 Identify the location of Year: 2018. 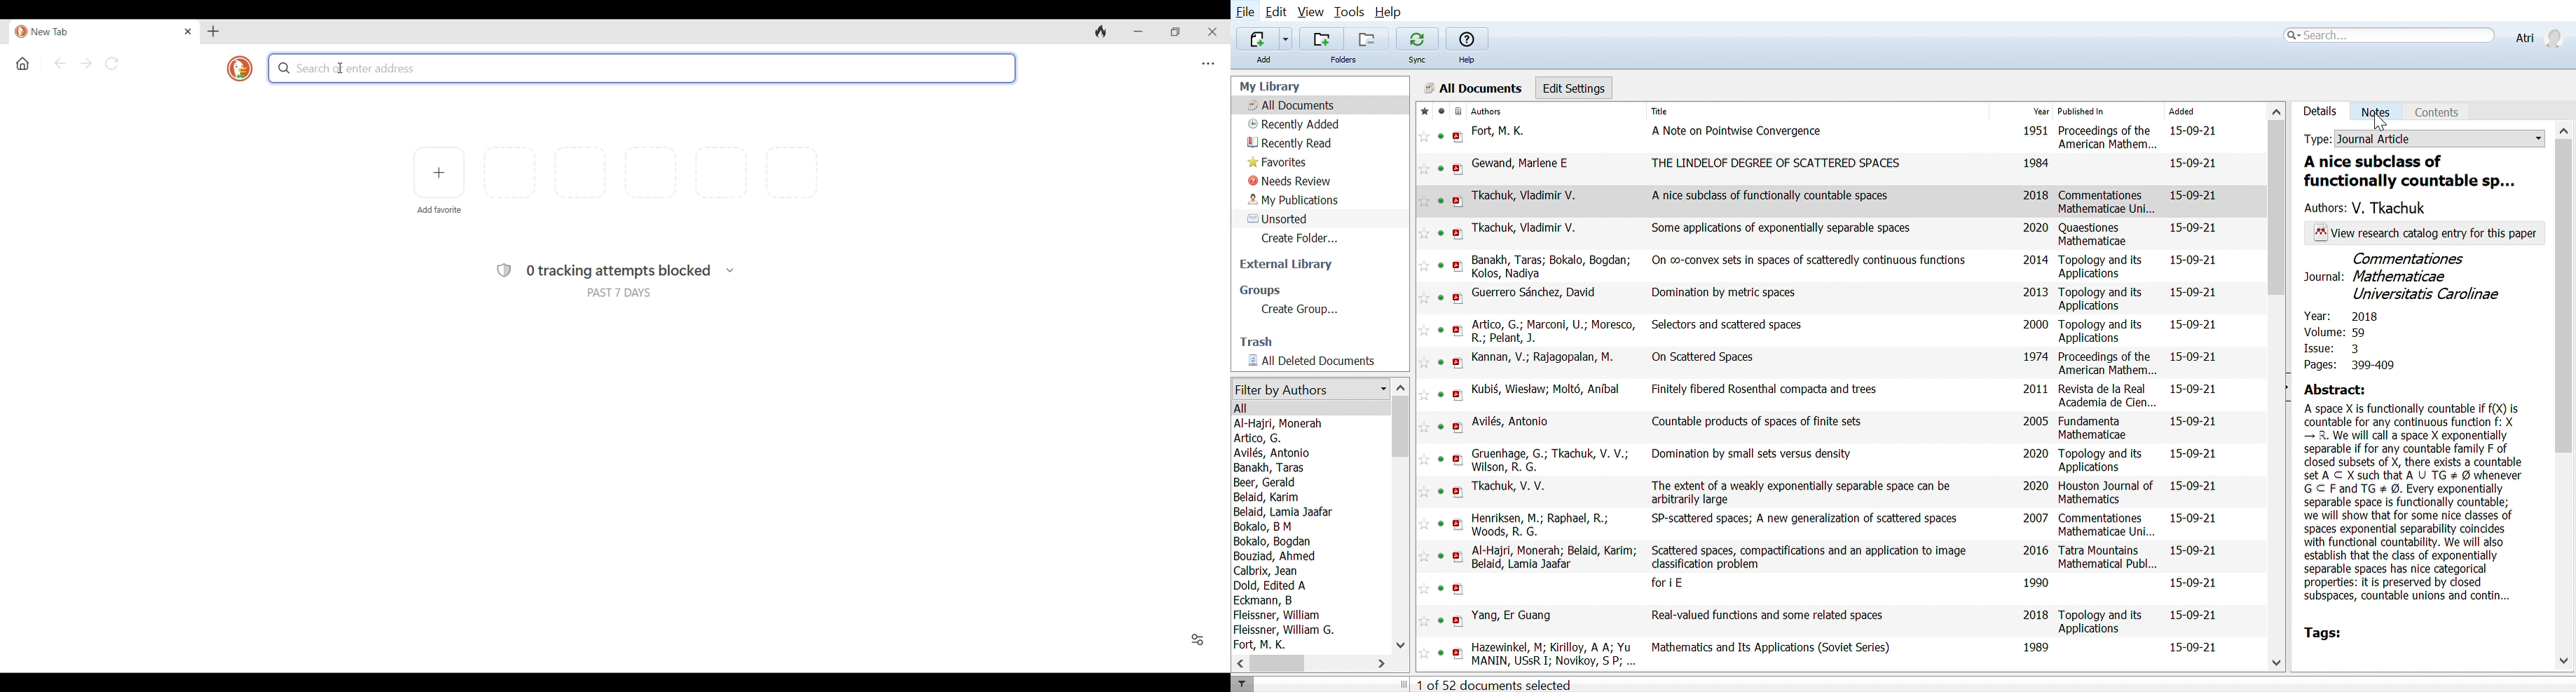
(2340, 316).